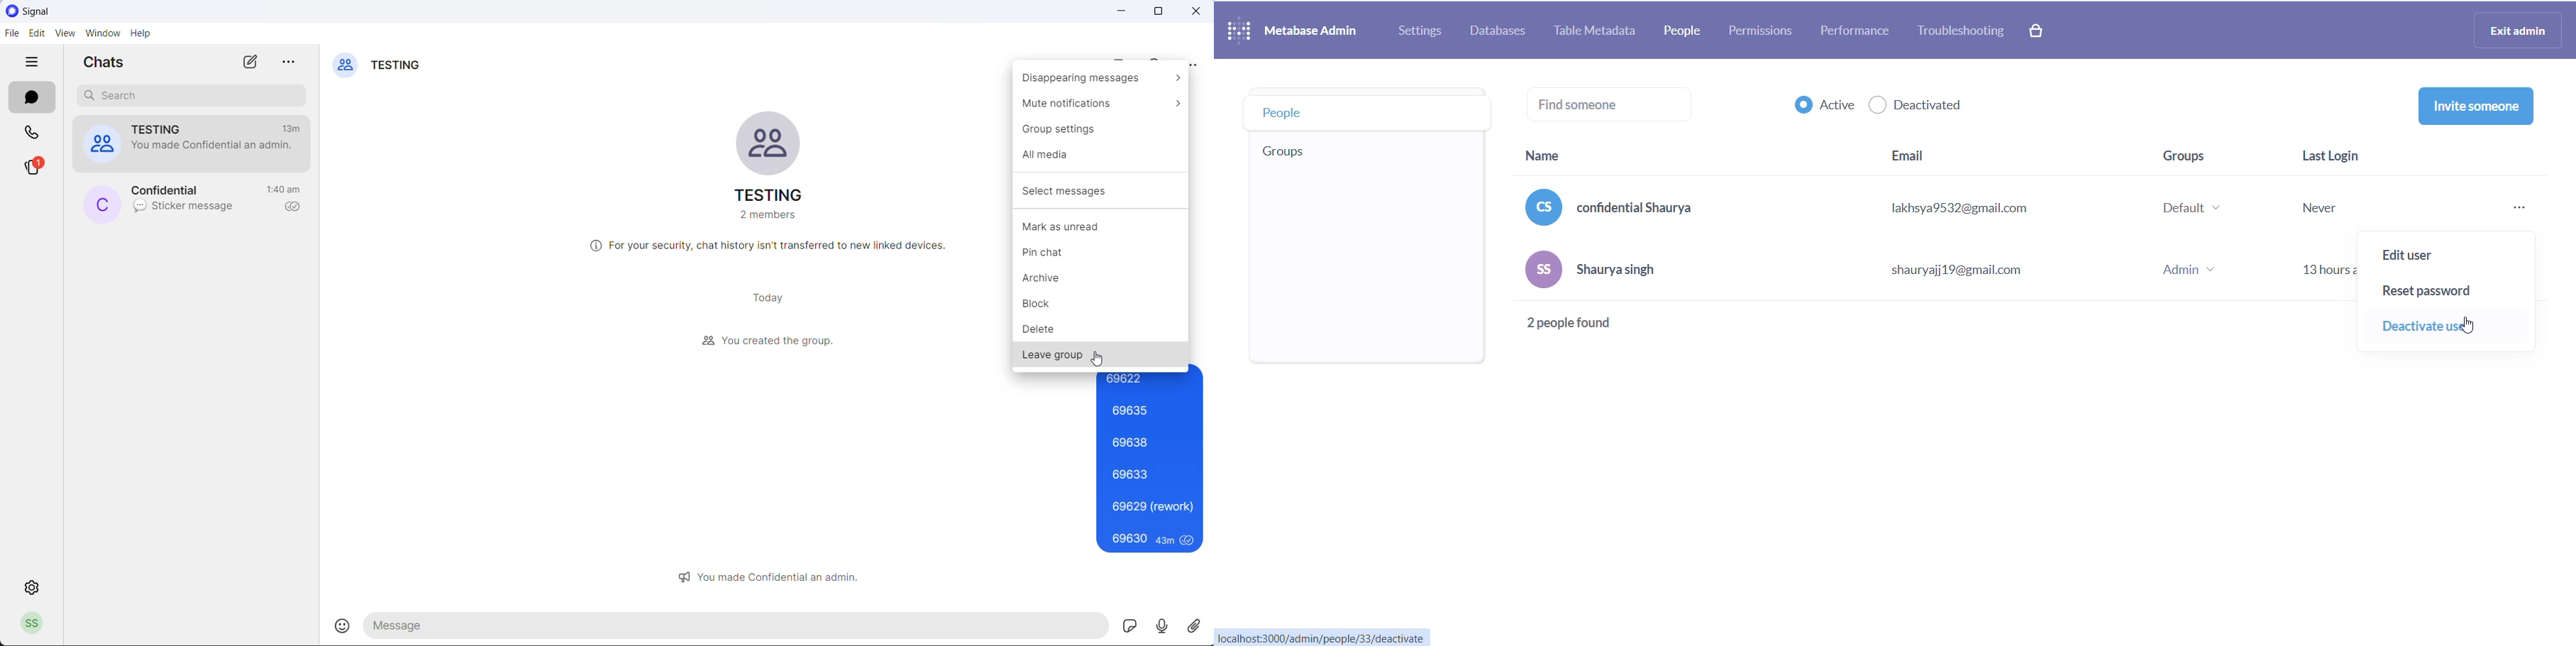 This screenshot has height=672, width=2576. Describe the element at coordinates (1195, 63) in the screenshot. I see `more options` at that location.